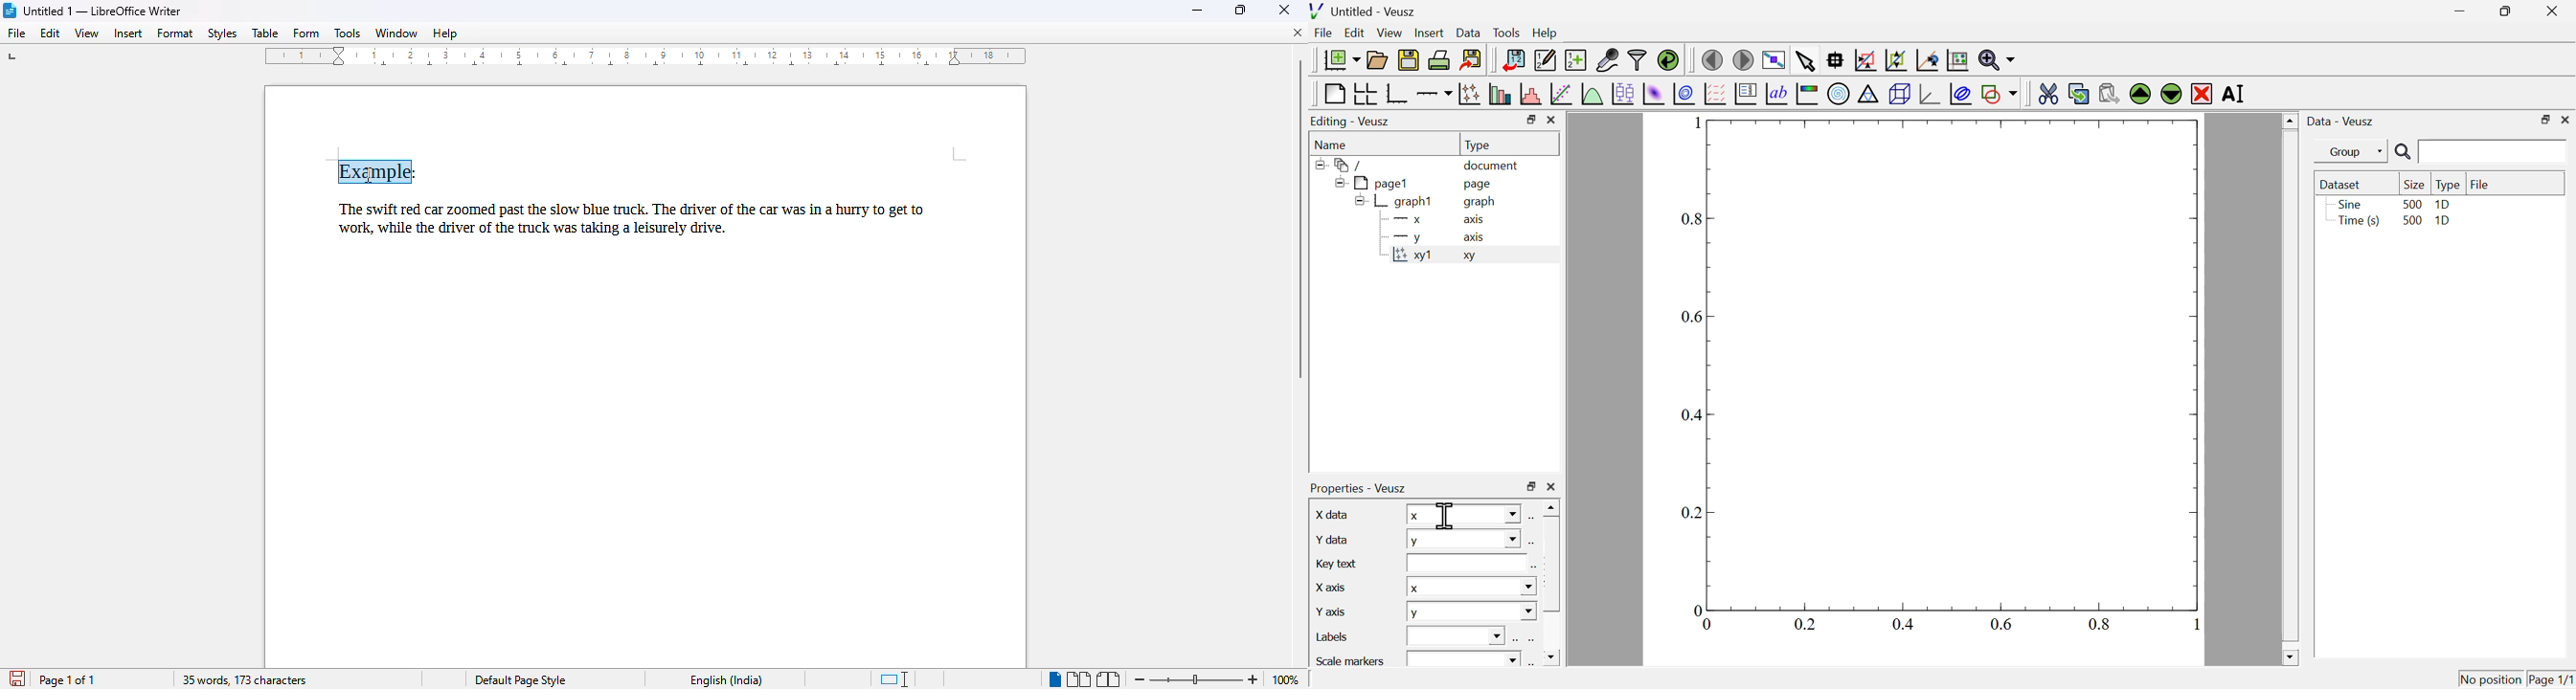 The height and width of the screenshot is (700, 2576). I want to click on Default page style, so click(520, 680).